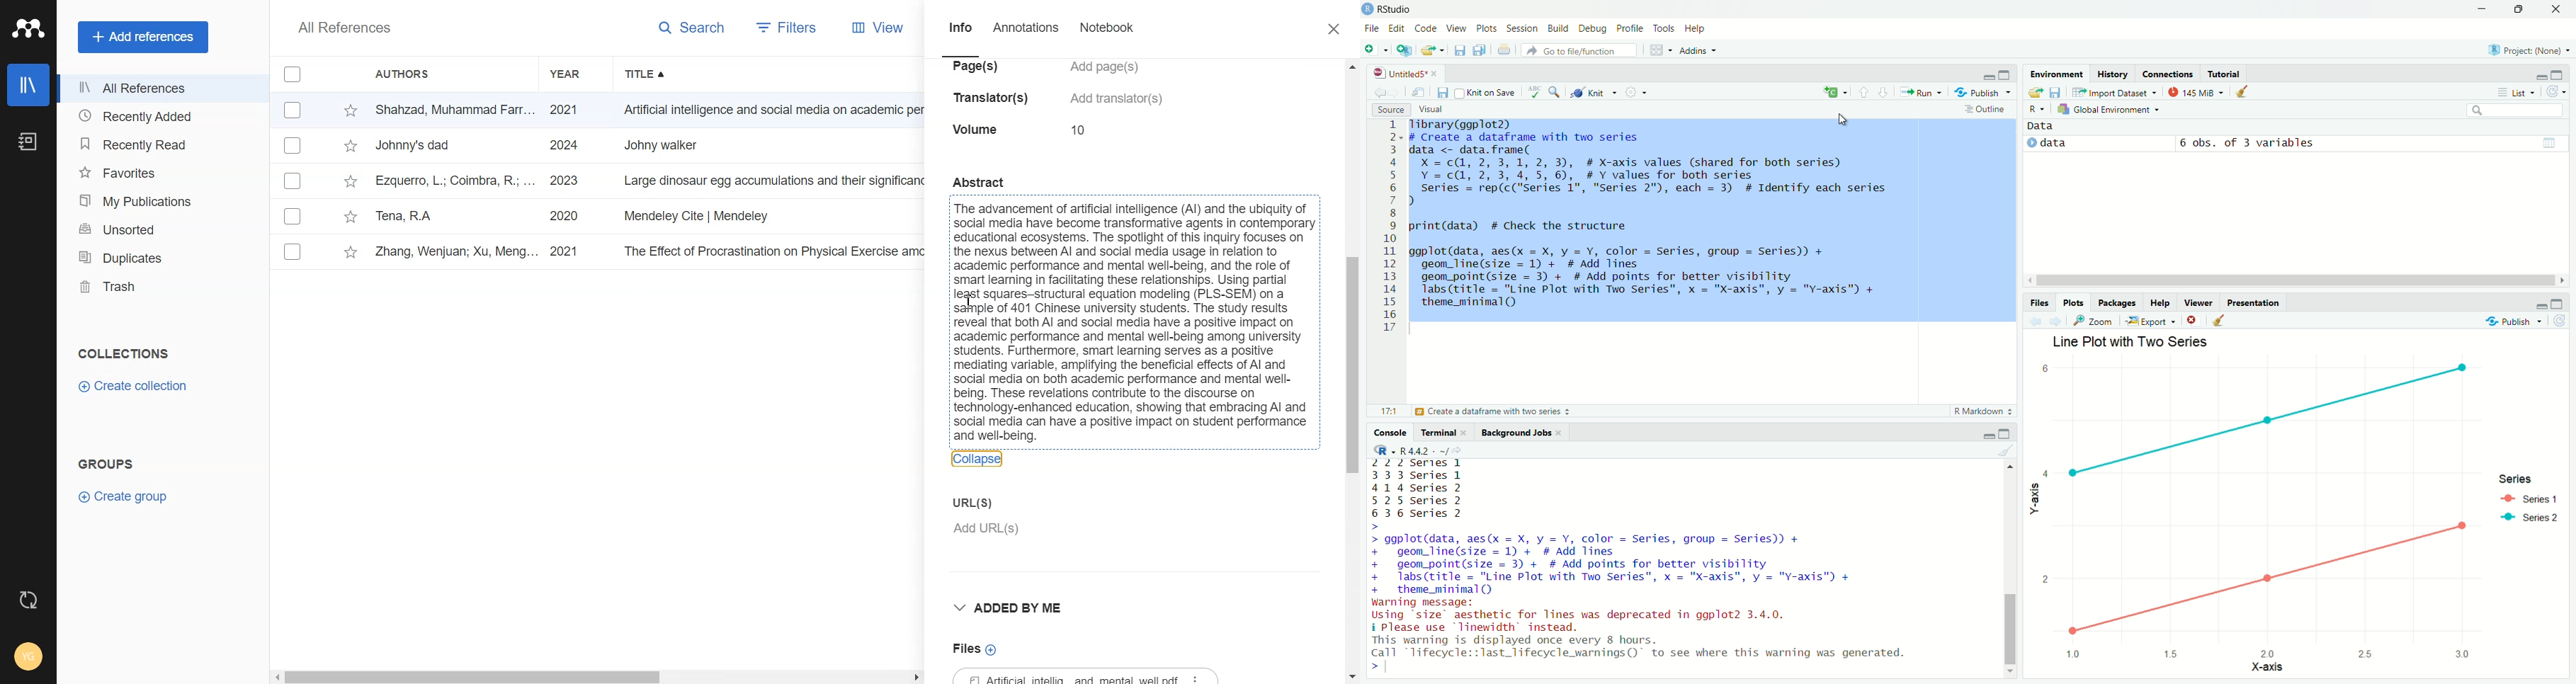 The height and width of the screenshot is (700, 2576). What do you see at coordinates (1595, 93) in the screenshot?
I see `Knit` at bounding box center [1595, 93].